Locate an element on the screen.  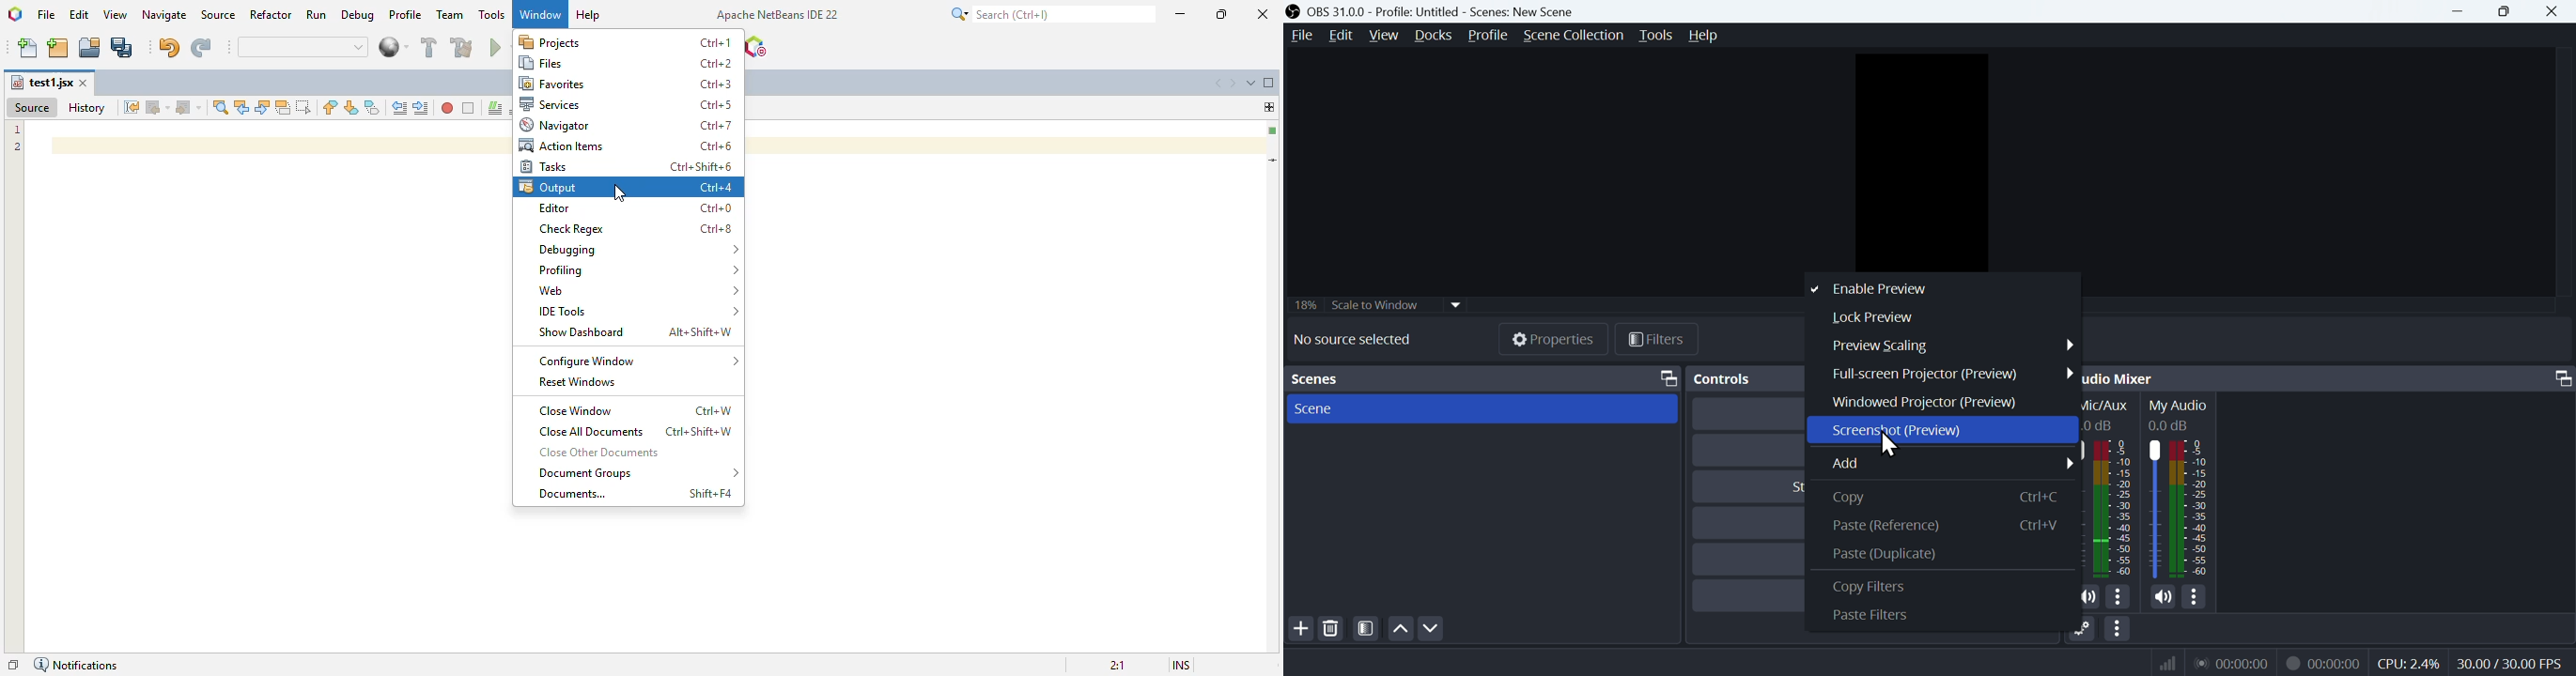
Up is located at coordinates (1399, 626).